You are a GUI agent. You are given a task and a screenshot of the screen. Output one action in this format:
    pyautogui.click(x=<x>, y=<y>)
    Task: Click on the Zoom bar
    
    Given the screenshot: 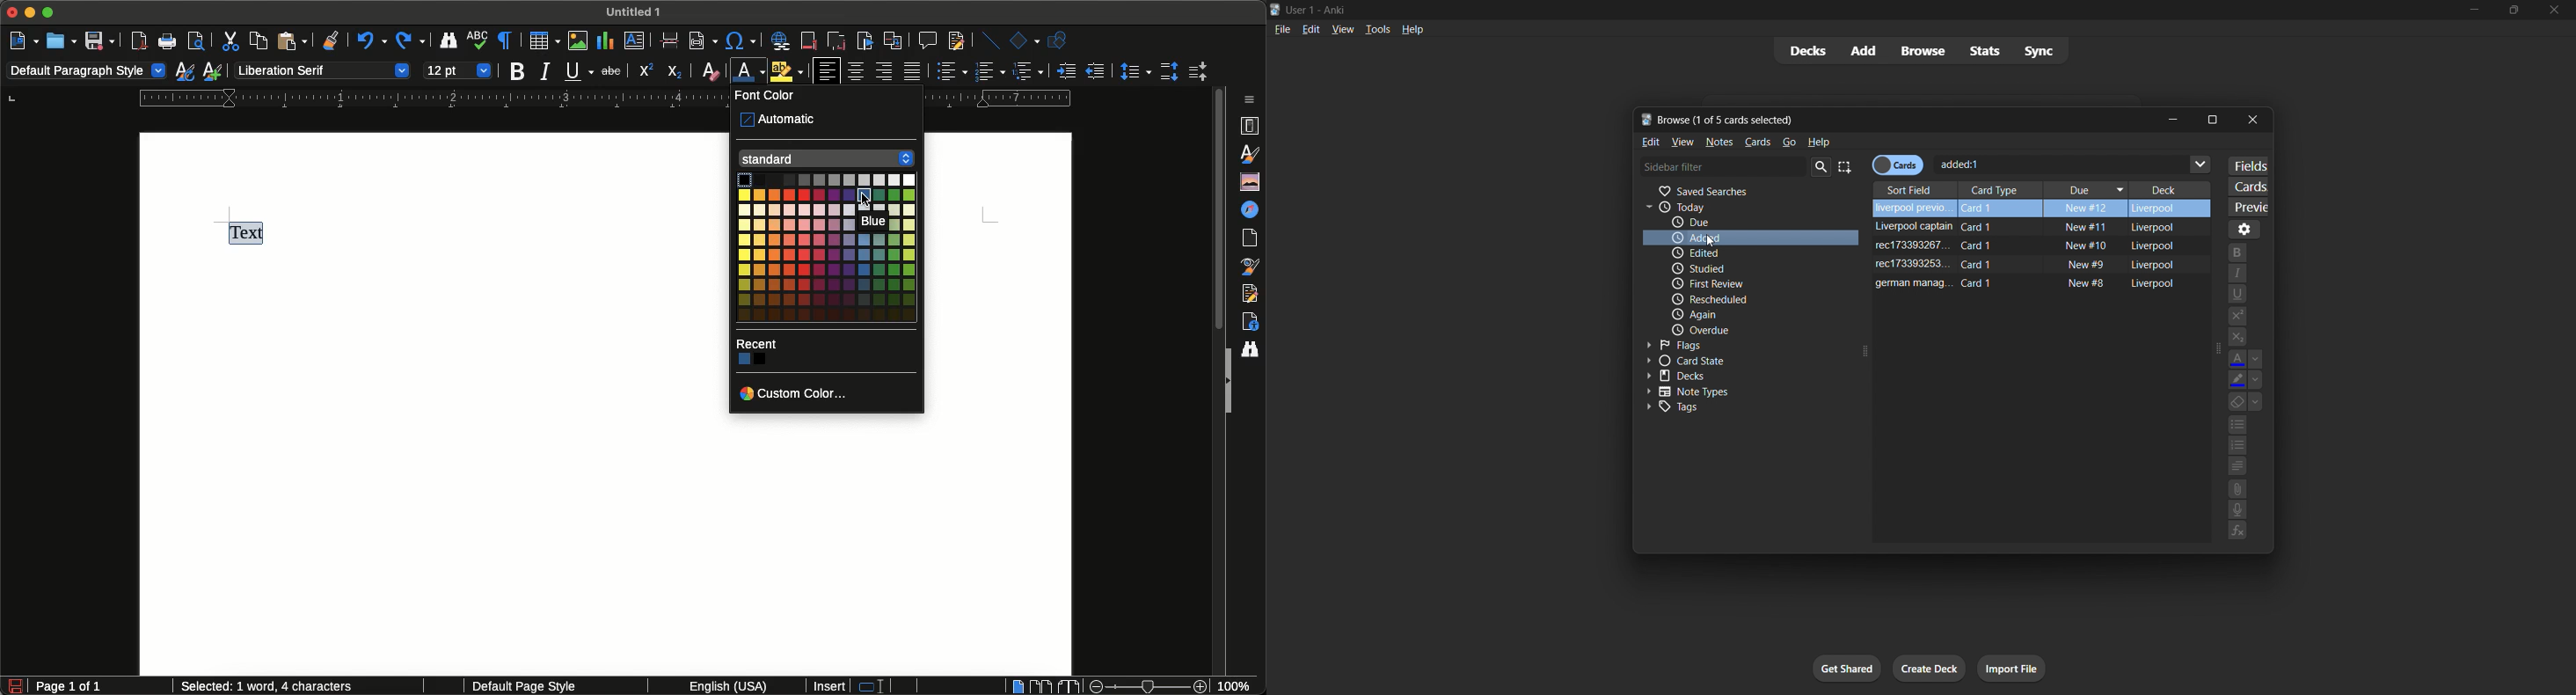 What is the action you would take?
    pyautogui.click(x=1147, y=686)
    